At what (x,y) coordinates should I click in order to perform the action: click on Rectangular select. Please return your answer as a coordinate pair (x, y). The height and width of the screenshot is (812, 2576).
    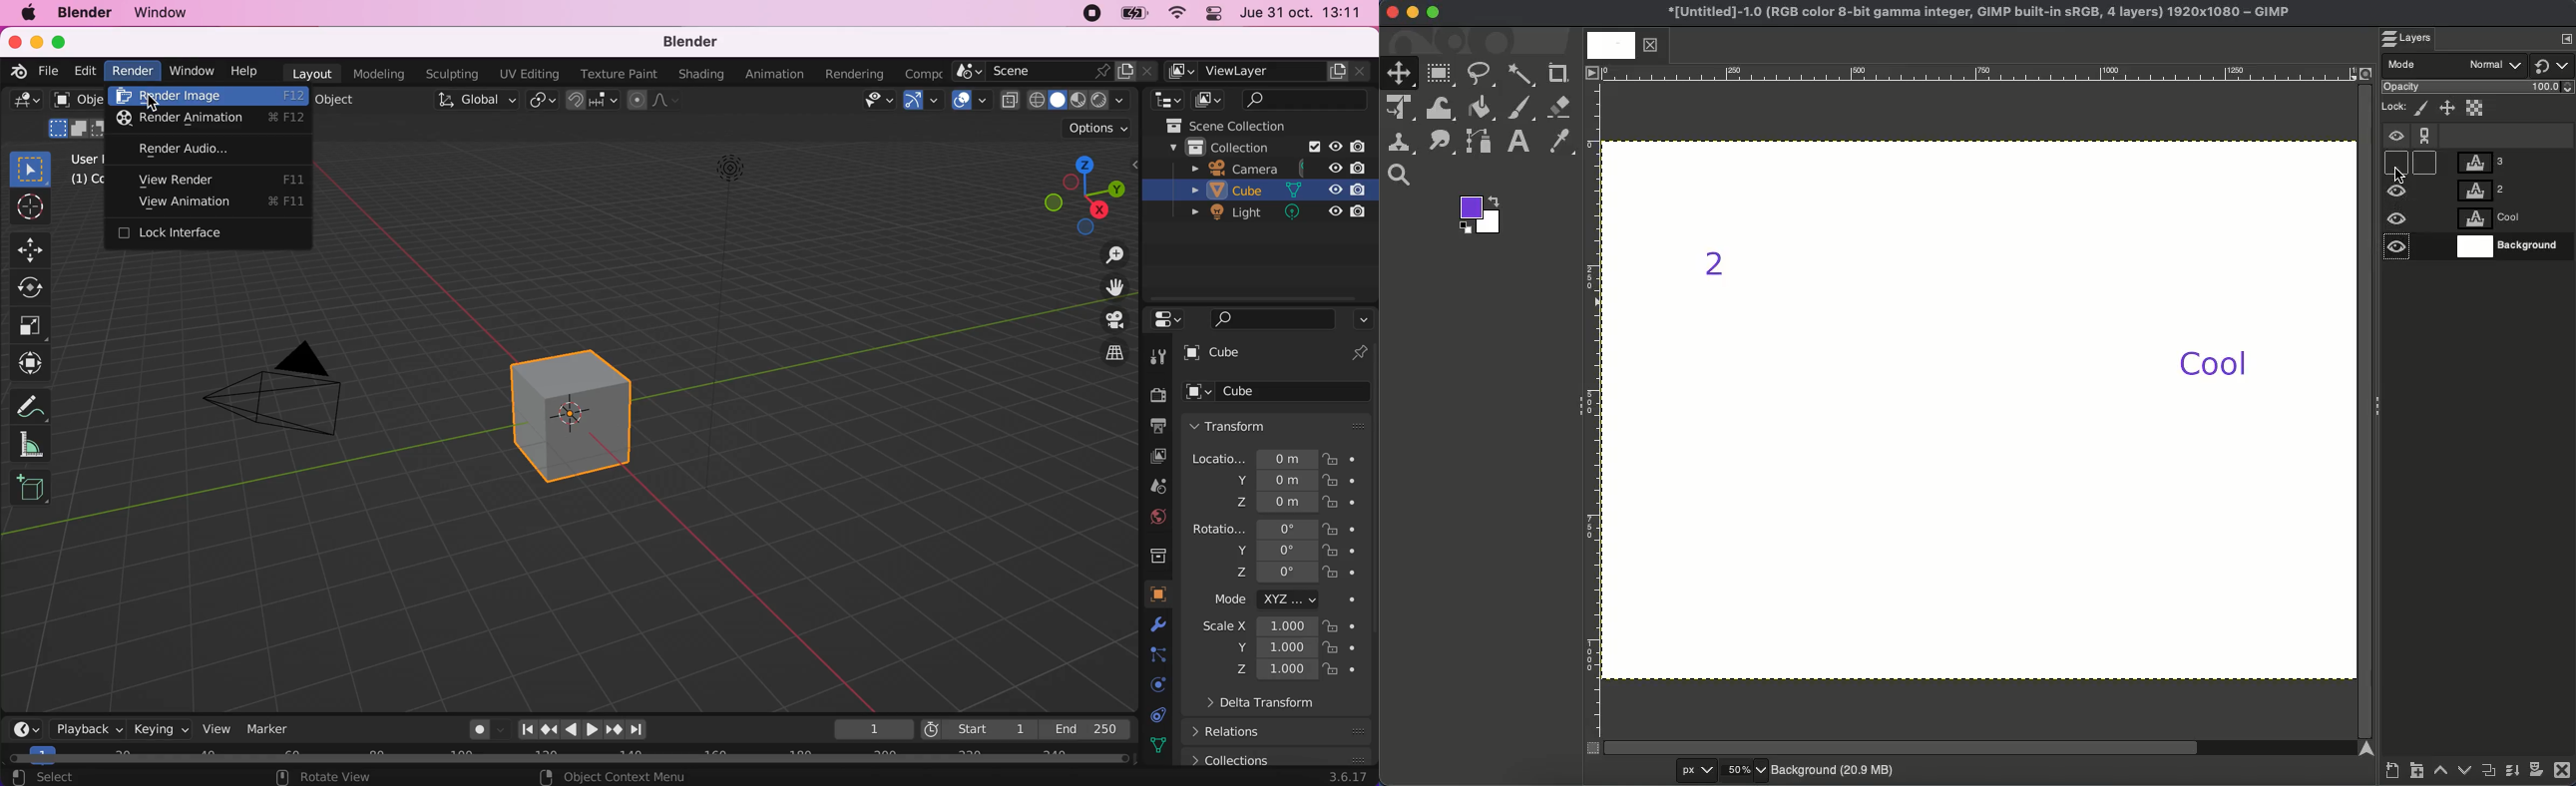
    Looking at the image, I should click on (1442, 74).